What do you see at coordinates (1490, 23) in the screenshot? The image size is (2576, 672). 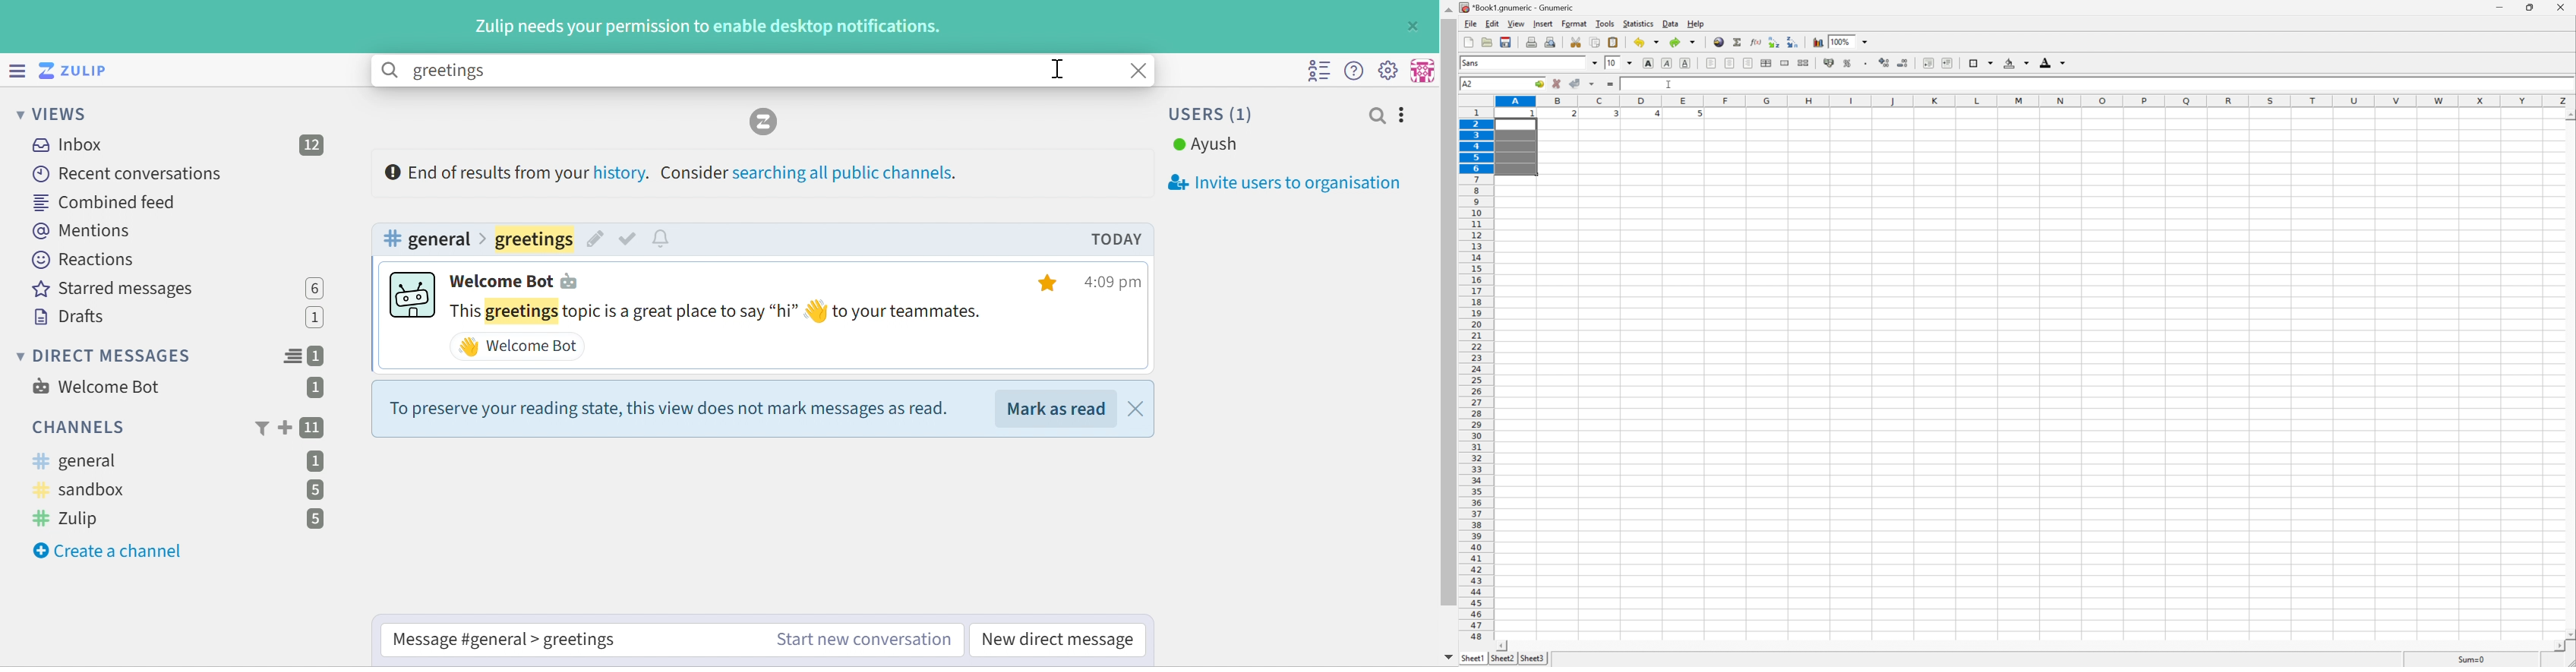 I see `edit` at bounding box center [1490, 23].